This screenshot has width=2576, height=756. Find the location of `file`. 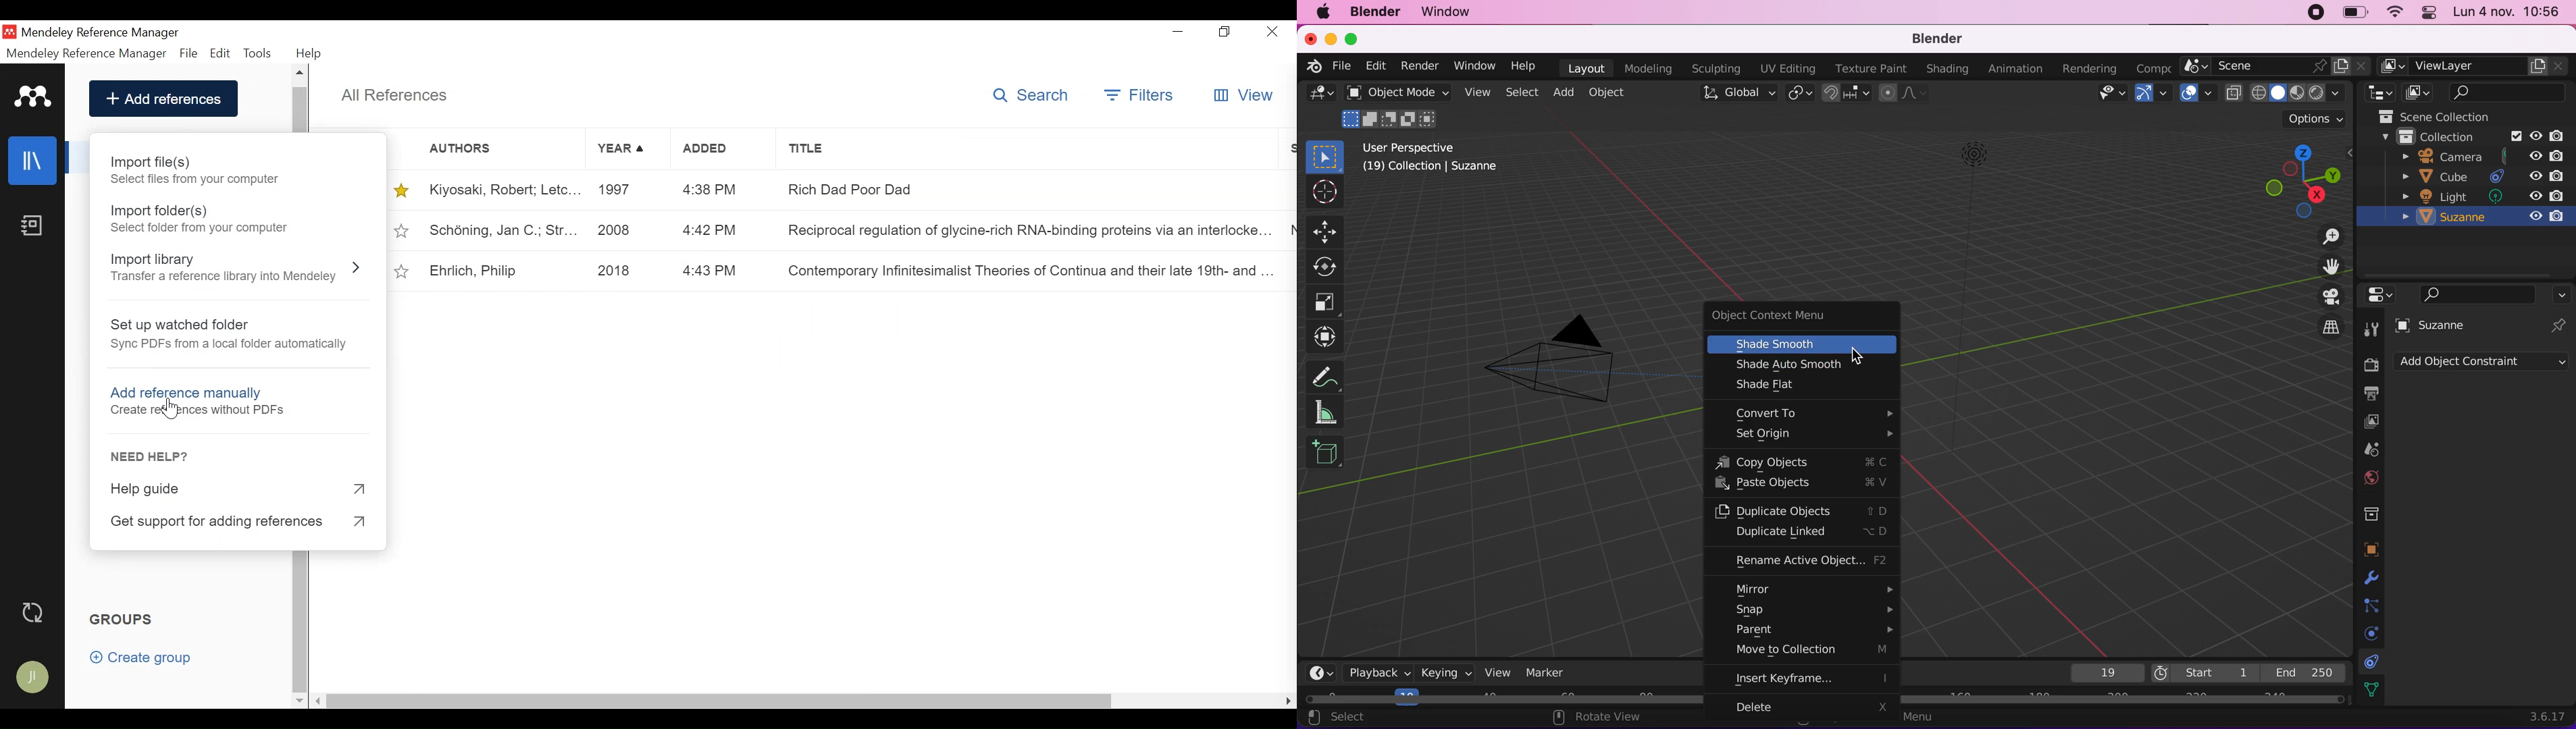

file is located at coordinates (1343, 67).